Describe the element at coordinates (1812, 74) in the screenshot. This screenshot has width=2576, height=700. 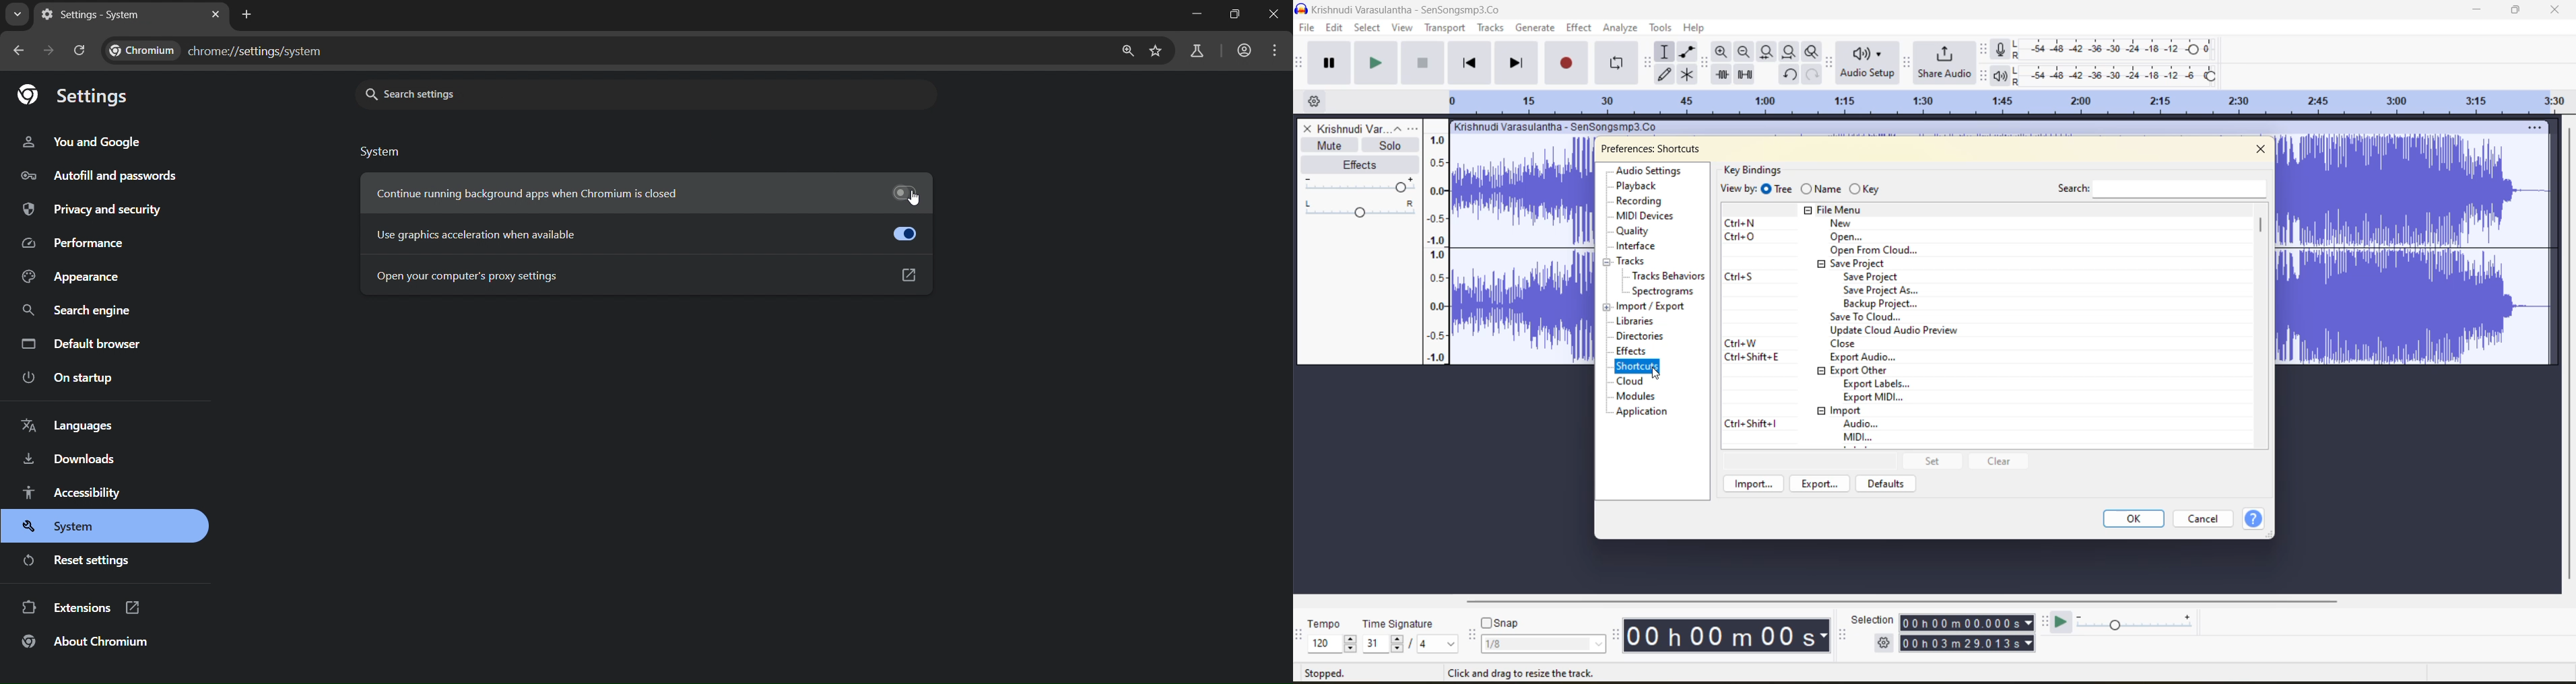
I see `redo` at that location.